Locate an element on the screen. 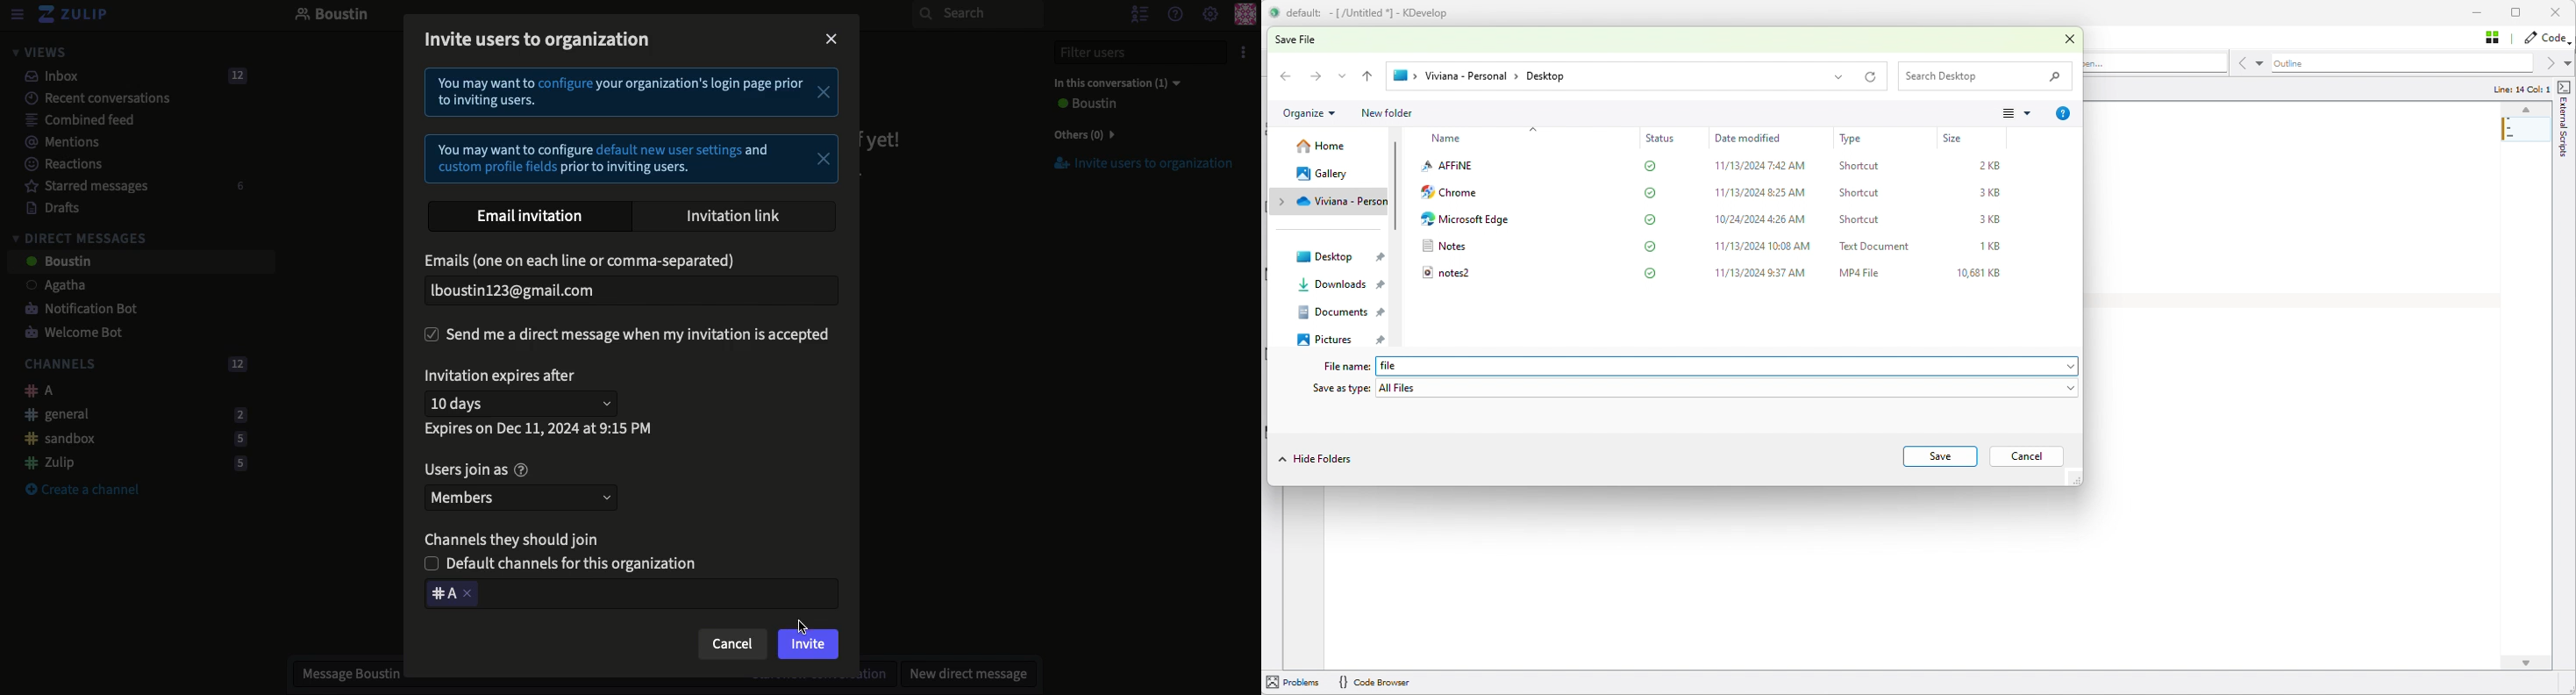 The height and width of the screenshot is (700, 2576). going to Click invite is located at coordinates (807, 643).